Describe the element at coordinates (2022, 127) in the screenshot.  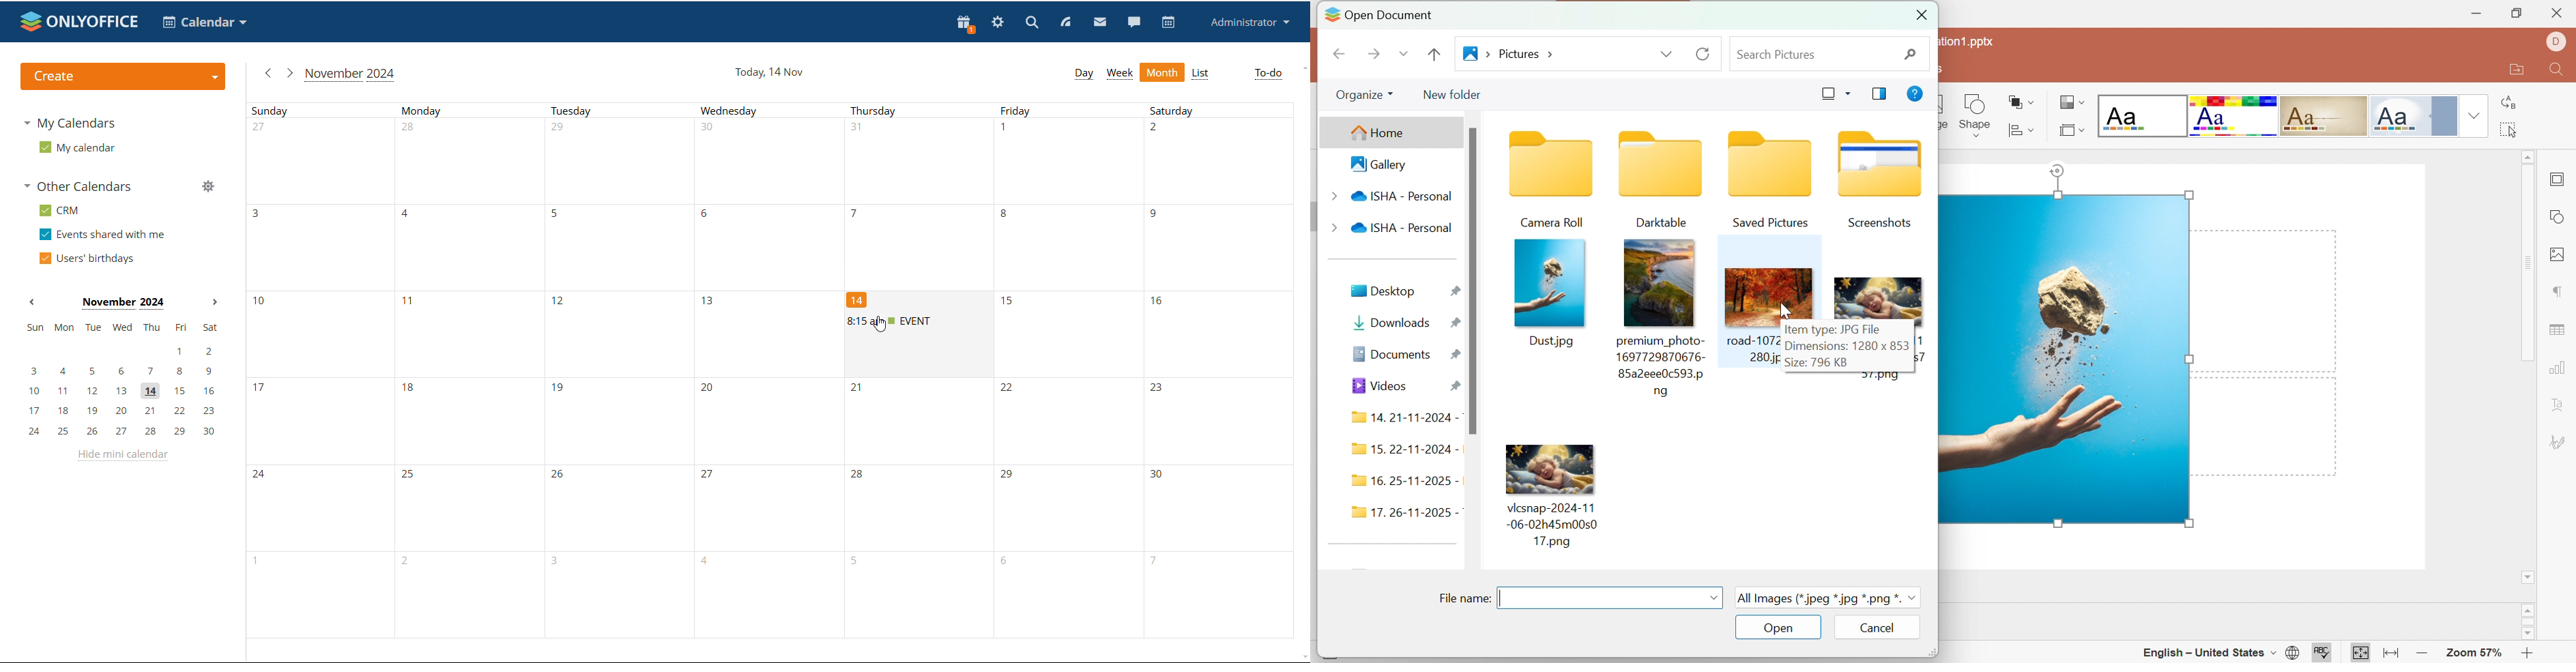
I see `Arrange shape` at that location.